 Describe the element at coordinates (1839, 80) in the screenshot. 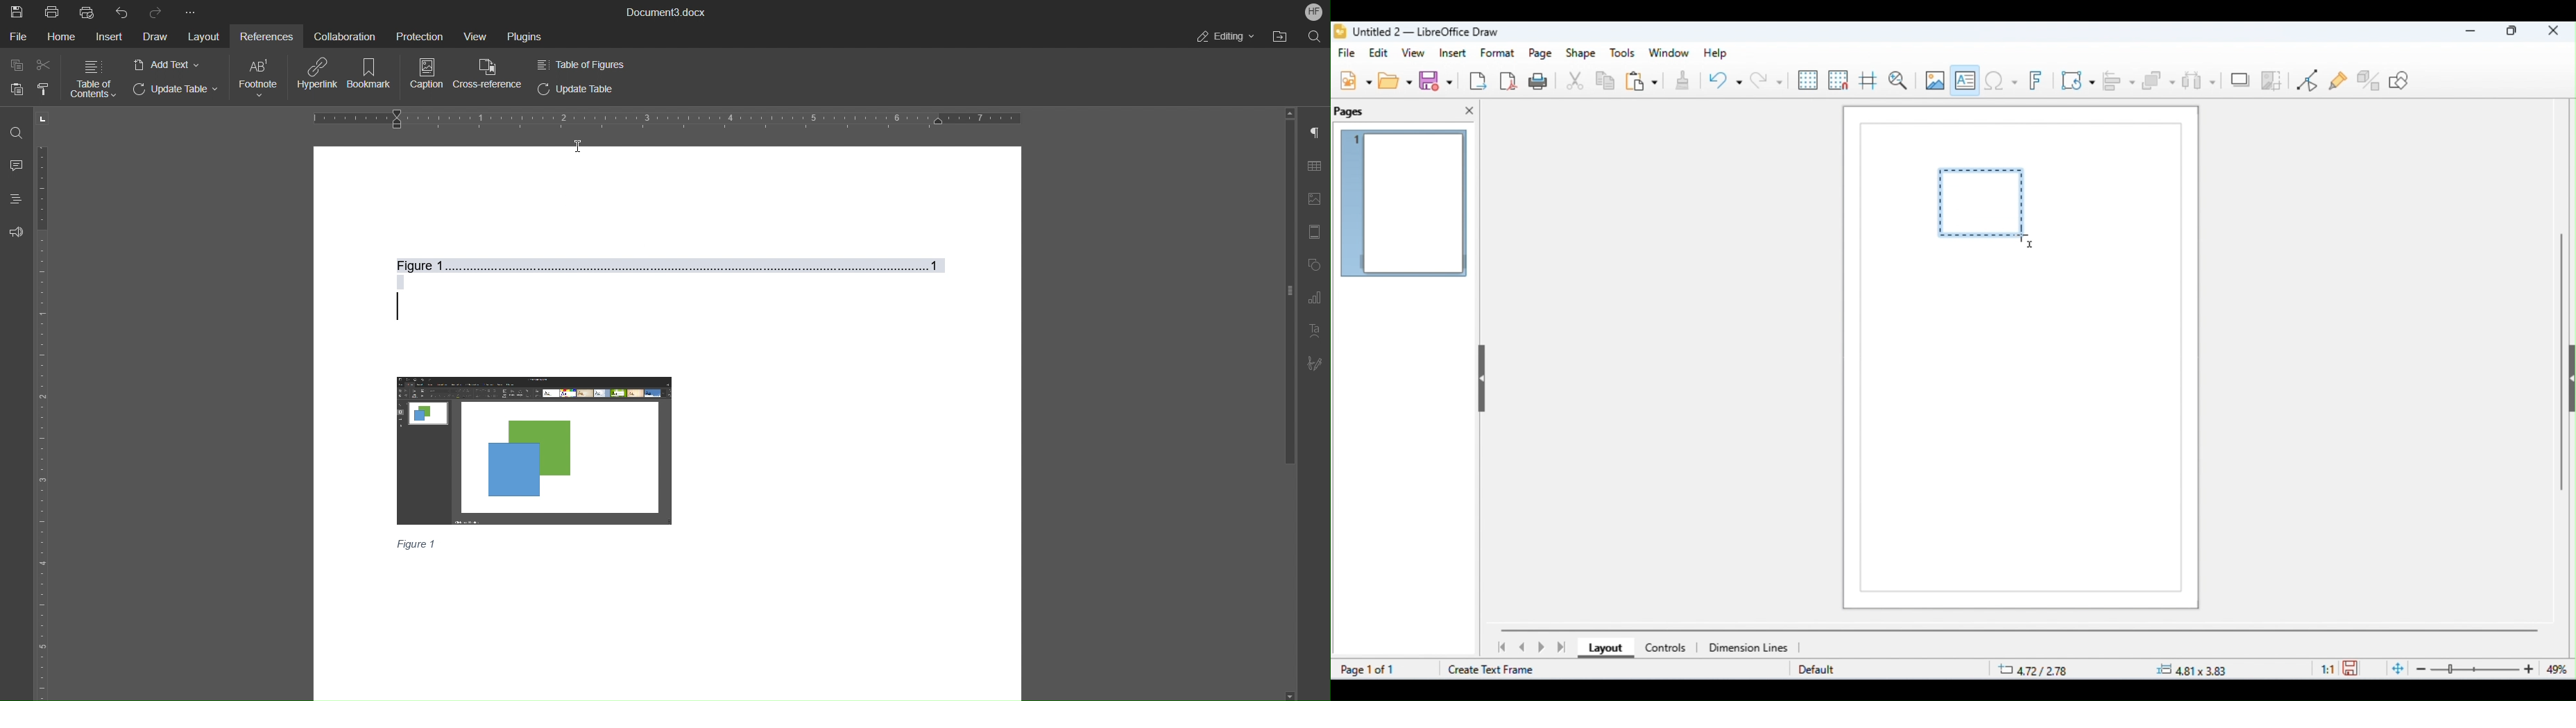

I see `snap to grid` at that location.